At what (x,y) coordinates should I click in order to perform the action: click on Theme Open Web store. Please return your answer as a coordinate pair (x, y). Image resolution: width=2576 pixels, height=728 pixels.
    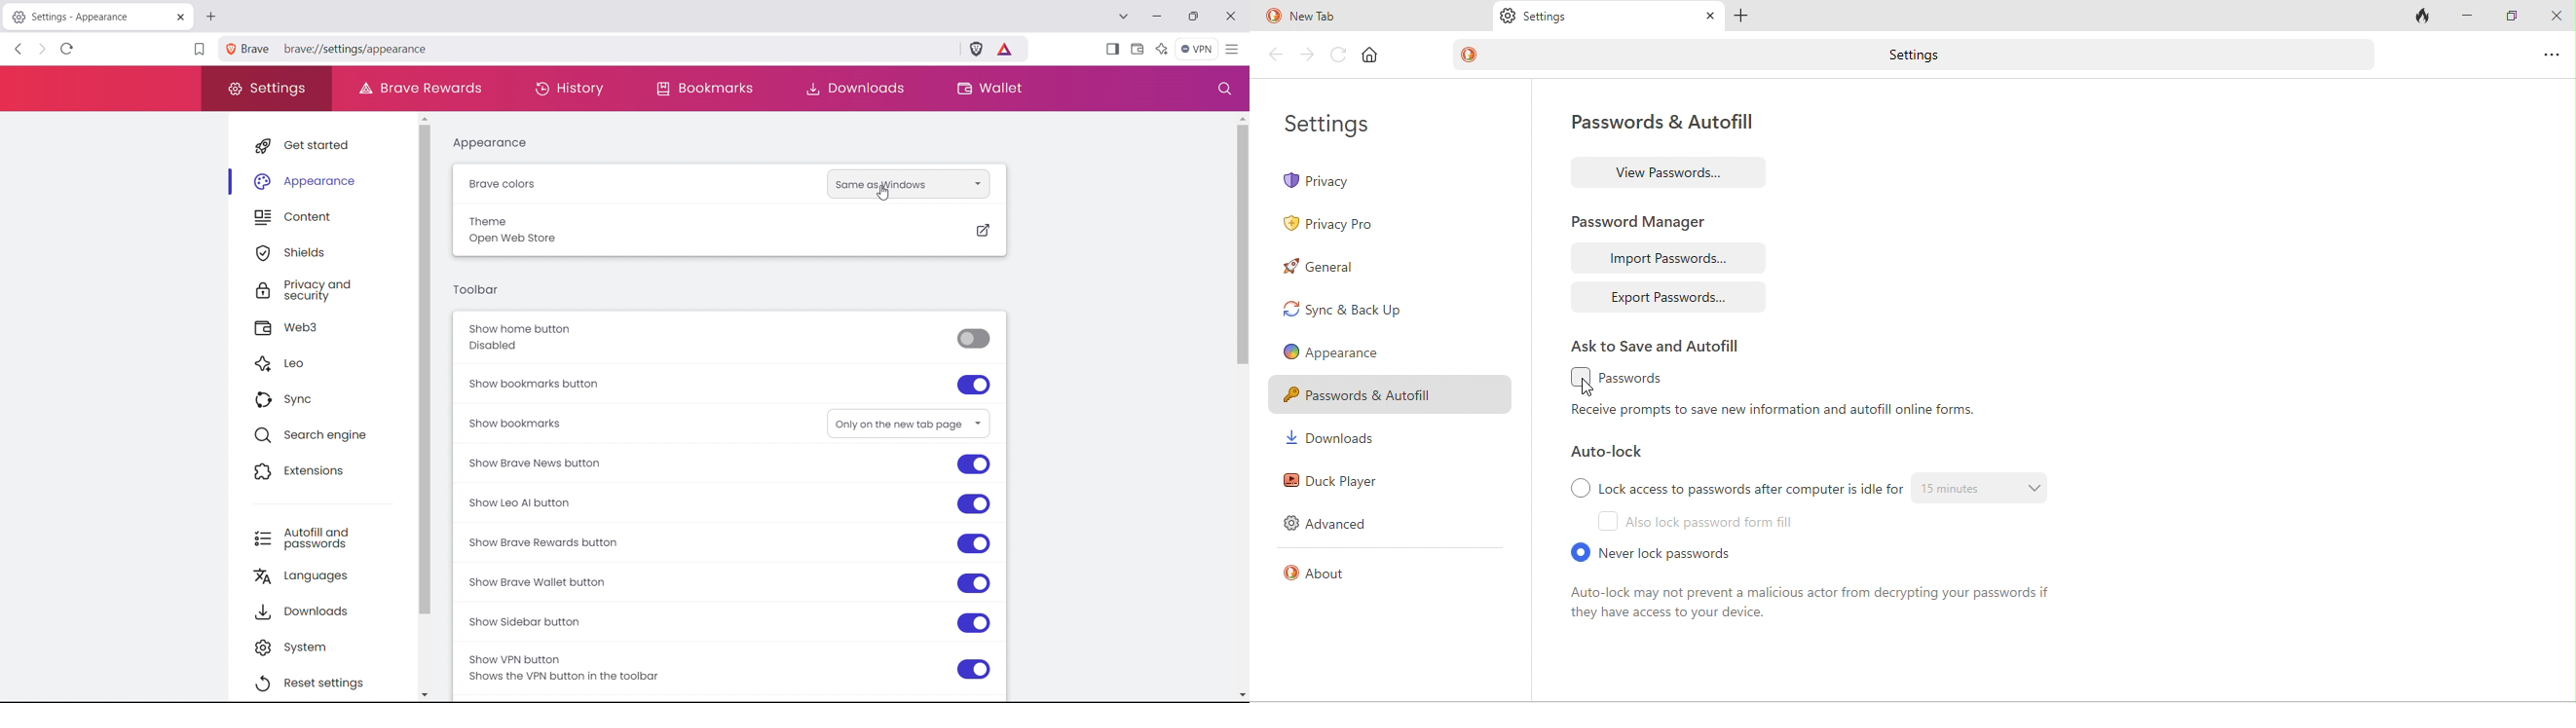
    Looking at the image, I should click on (729, 230).